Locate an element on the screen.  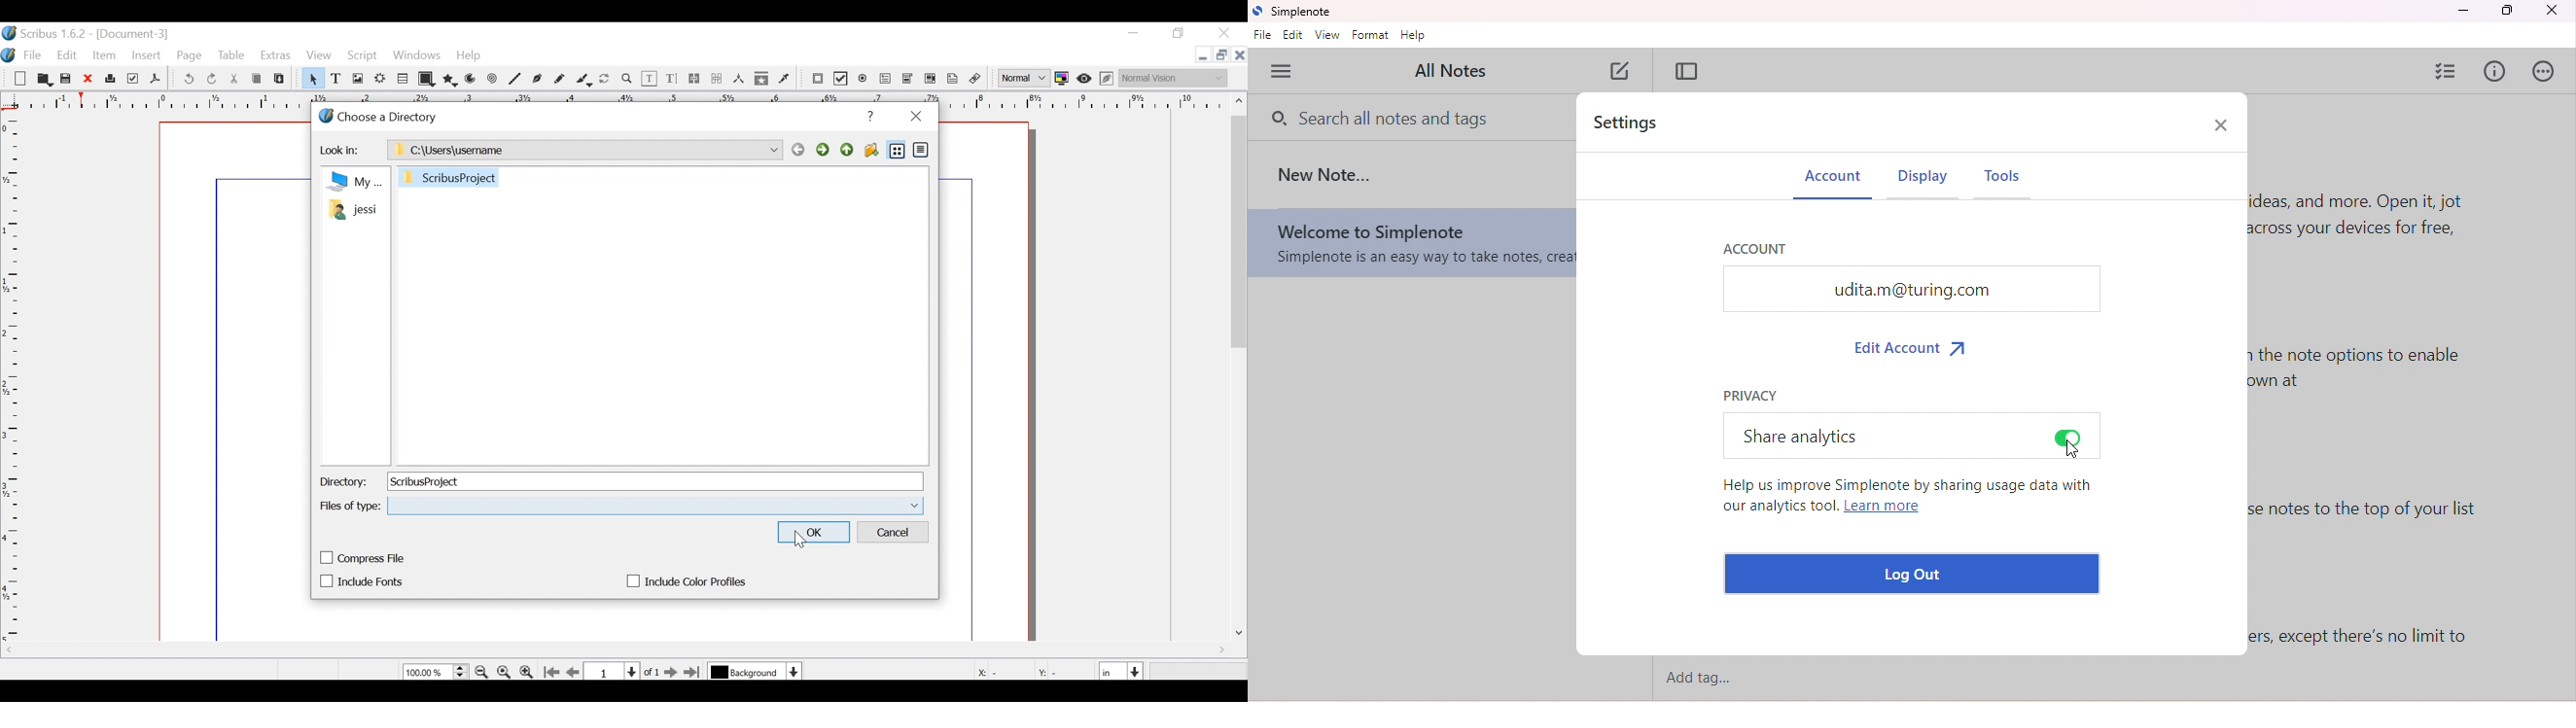
Select the current width is located at coordinates (1112, 670).